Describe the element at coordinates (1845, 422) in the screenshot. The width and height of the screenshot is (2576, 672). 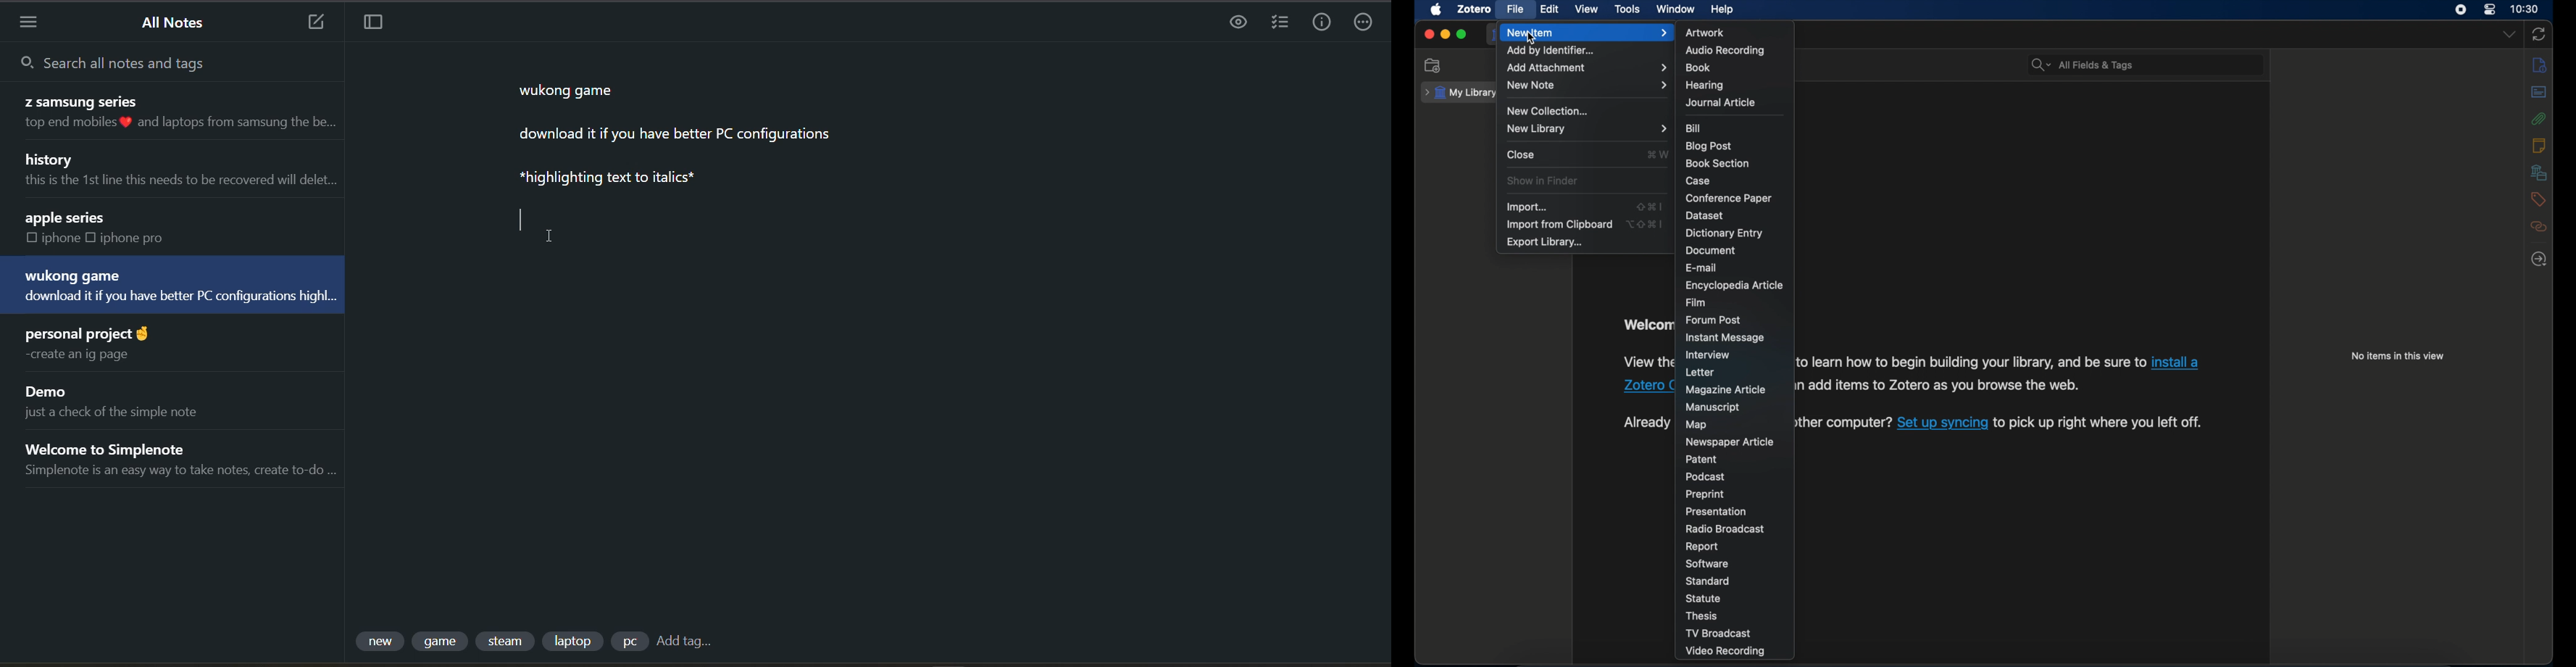
I see `text` at that location.